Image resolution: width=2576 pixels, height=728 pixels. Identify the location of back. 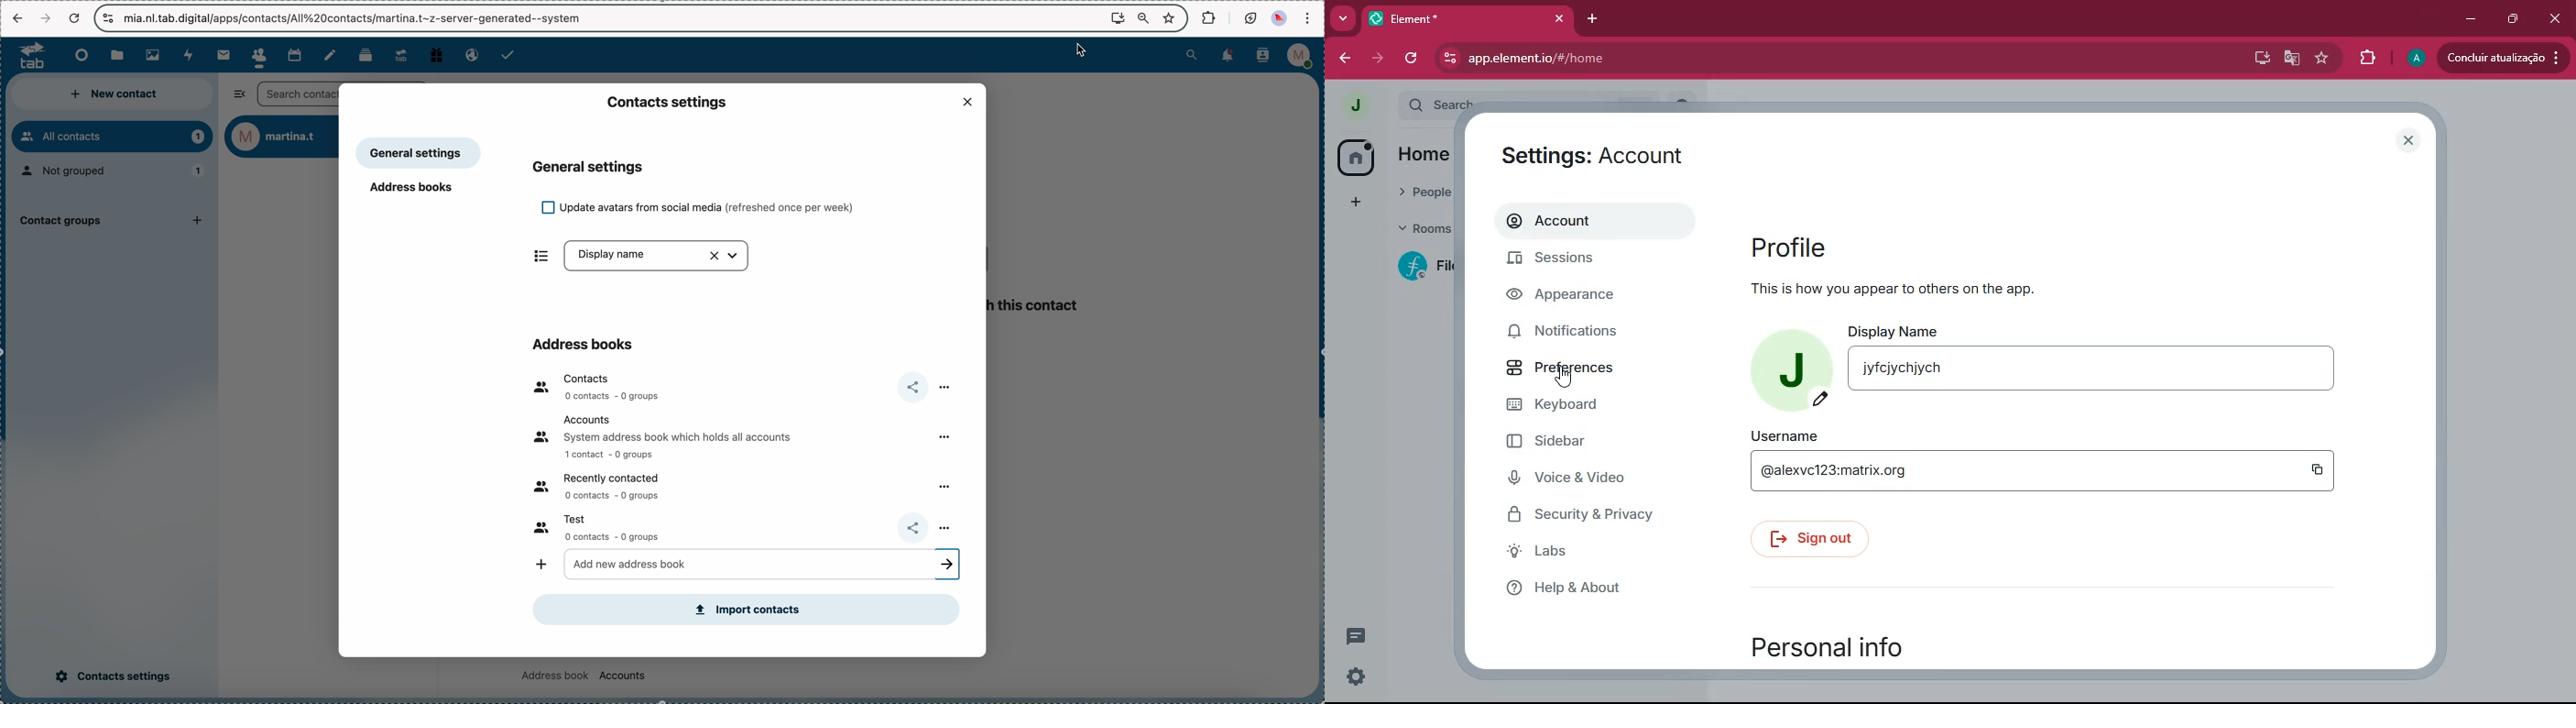
(1344, 60).